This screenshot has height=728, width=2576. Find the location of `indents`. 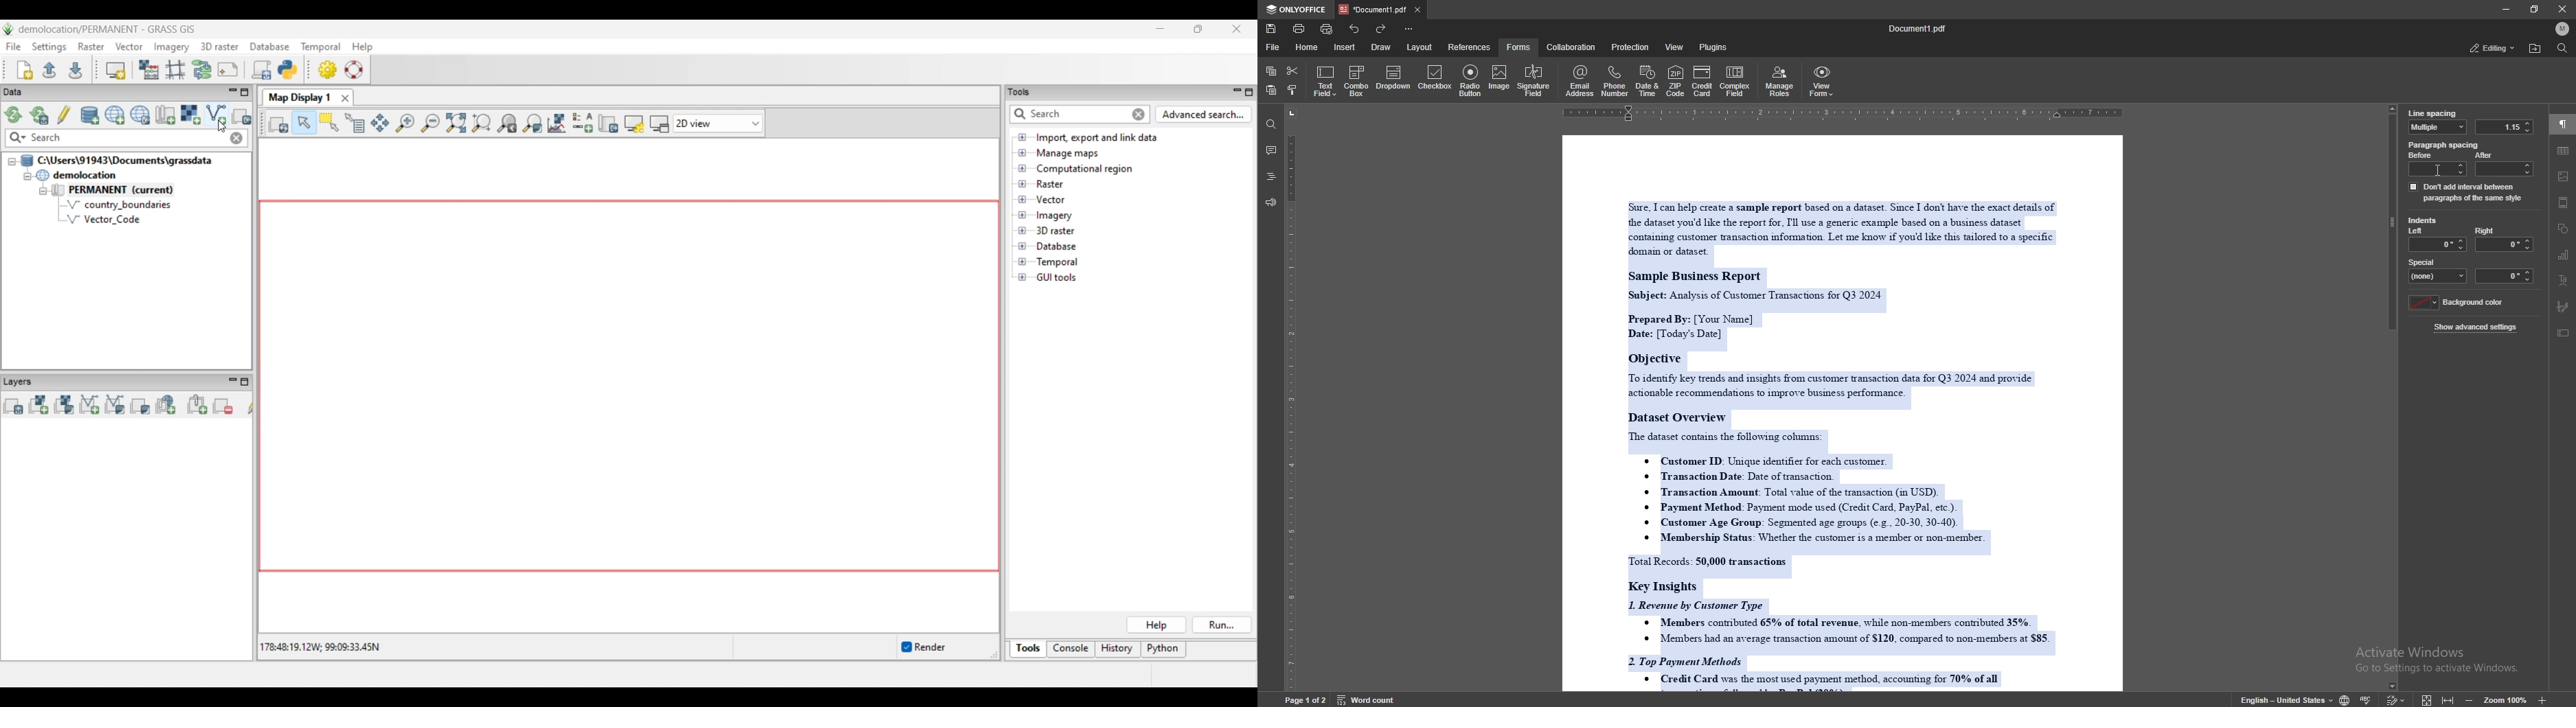

indents is located at coordinates (2423, 221).